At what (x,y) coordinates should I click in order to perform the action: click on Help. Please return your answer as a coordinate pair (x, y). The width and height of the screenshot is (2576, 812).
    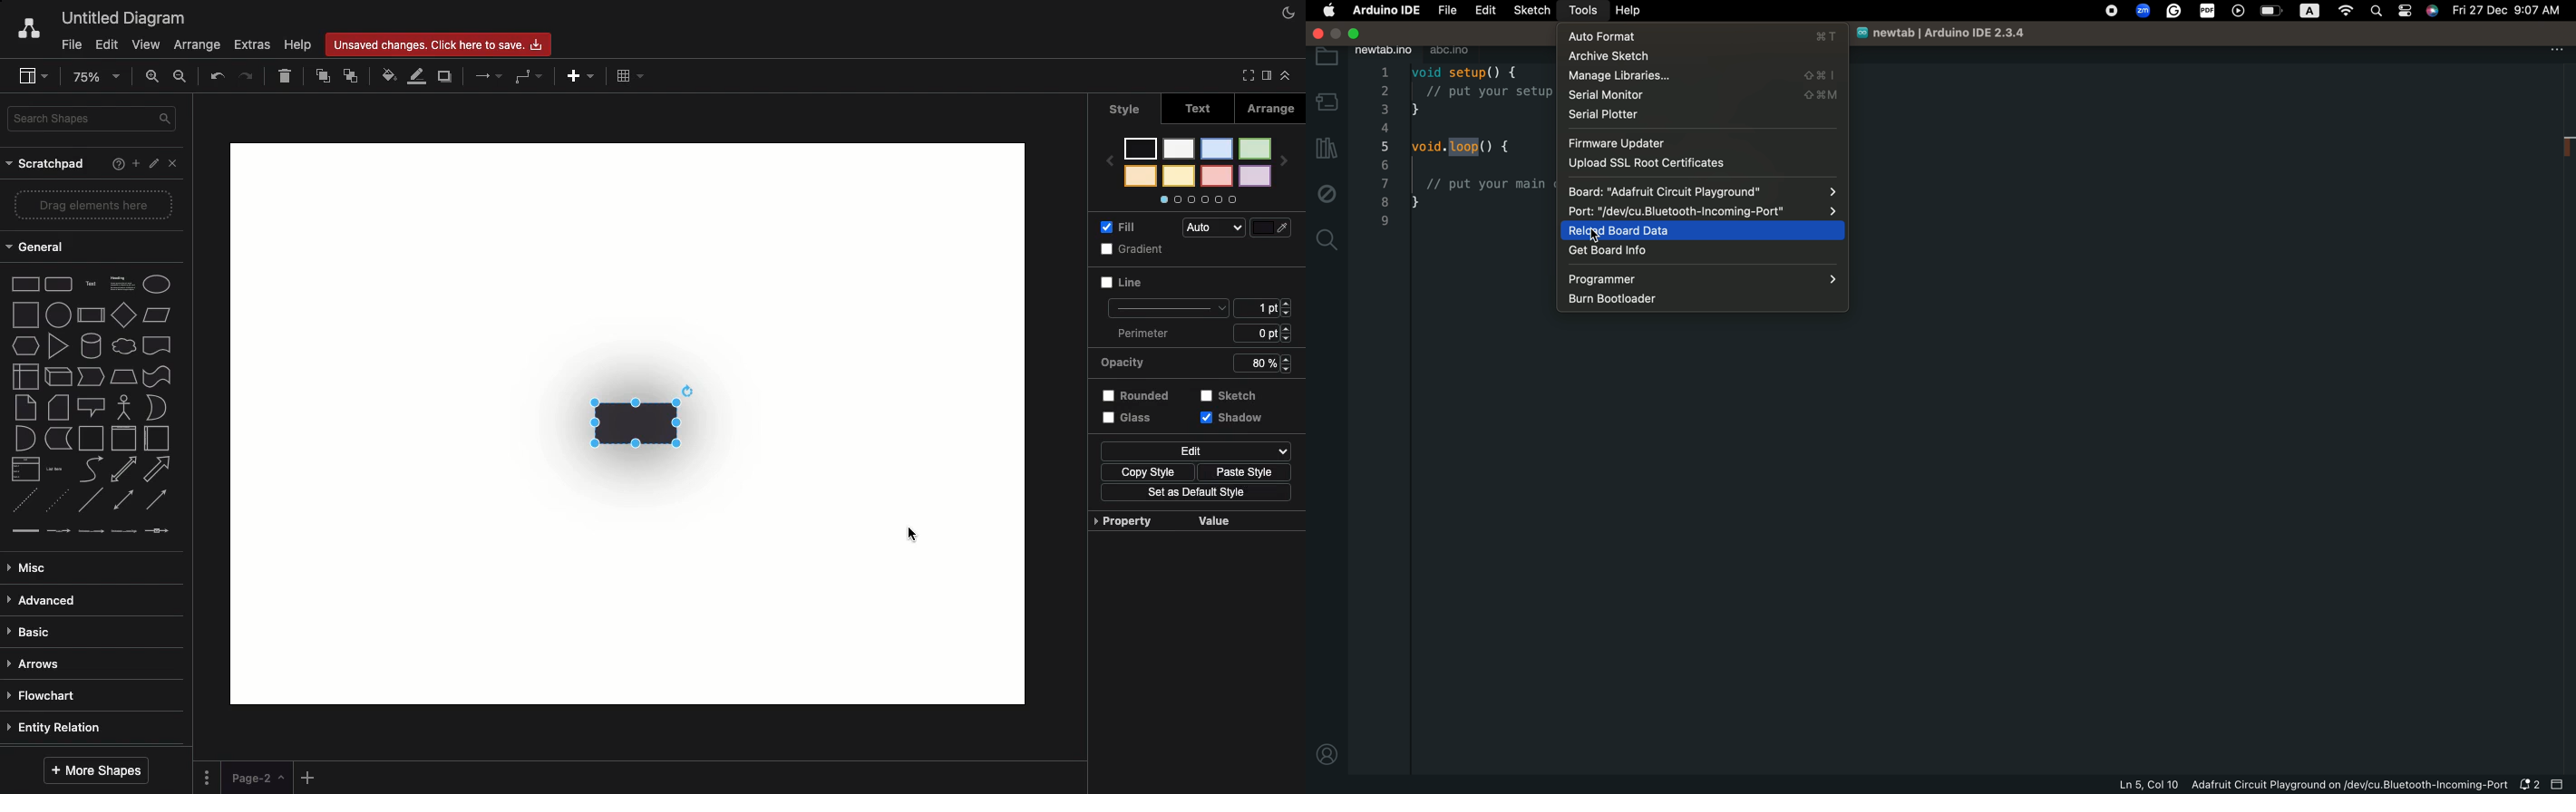
    Looking at the image, I should click on (300, 45).